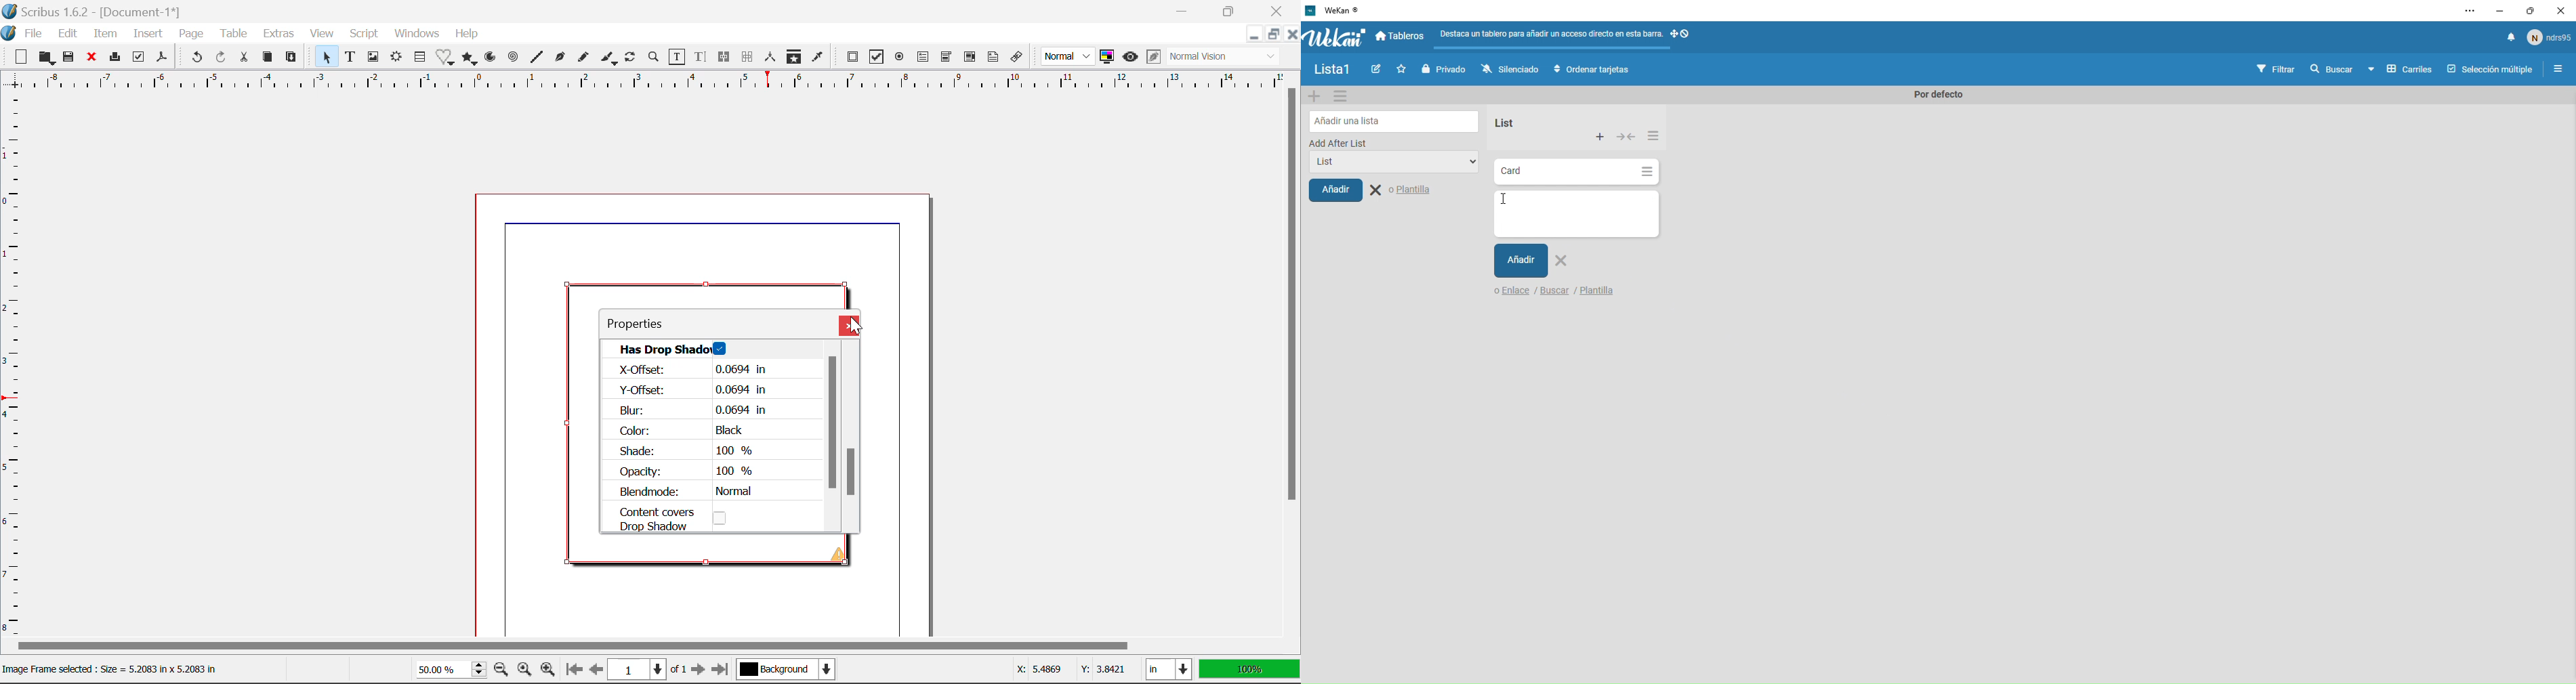  What do you see at coordinates (328, 59) in the screenshot?
I see `Select` at bounding box center [328, 59].